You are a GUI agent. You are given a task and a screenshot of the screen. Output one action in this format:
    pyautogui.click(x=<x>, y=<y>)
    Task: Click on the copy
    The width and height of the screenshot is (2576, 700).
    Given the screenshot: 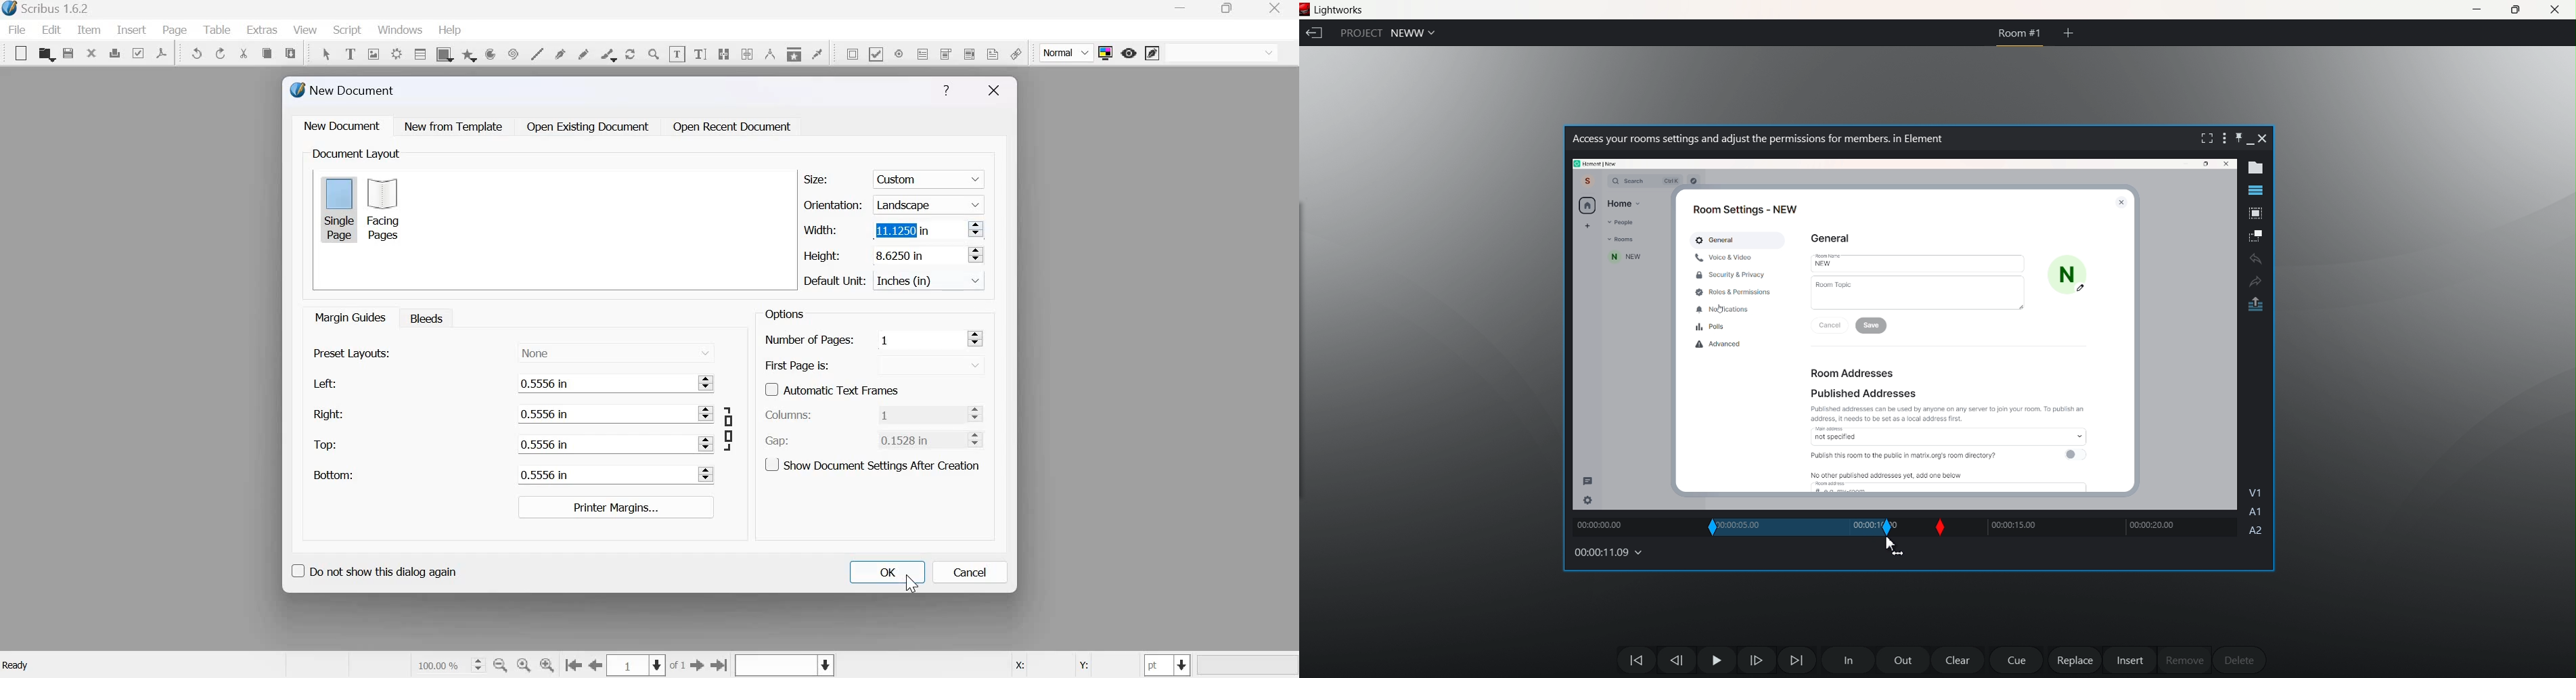 What is the action you would take?
    pyautogui.click(x=267, y=53)
    